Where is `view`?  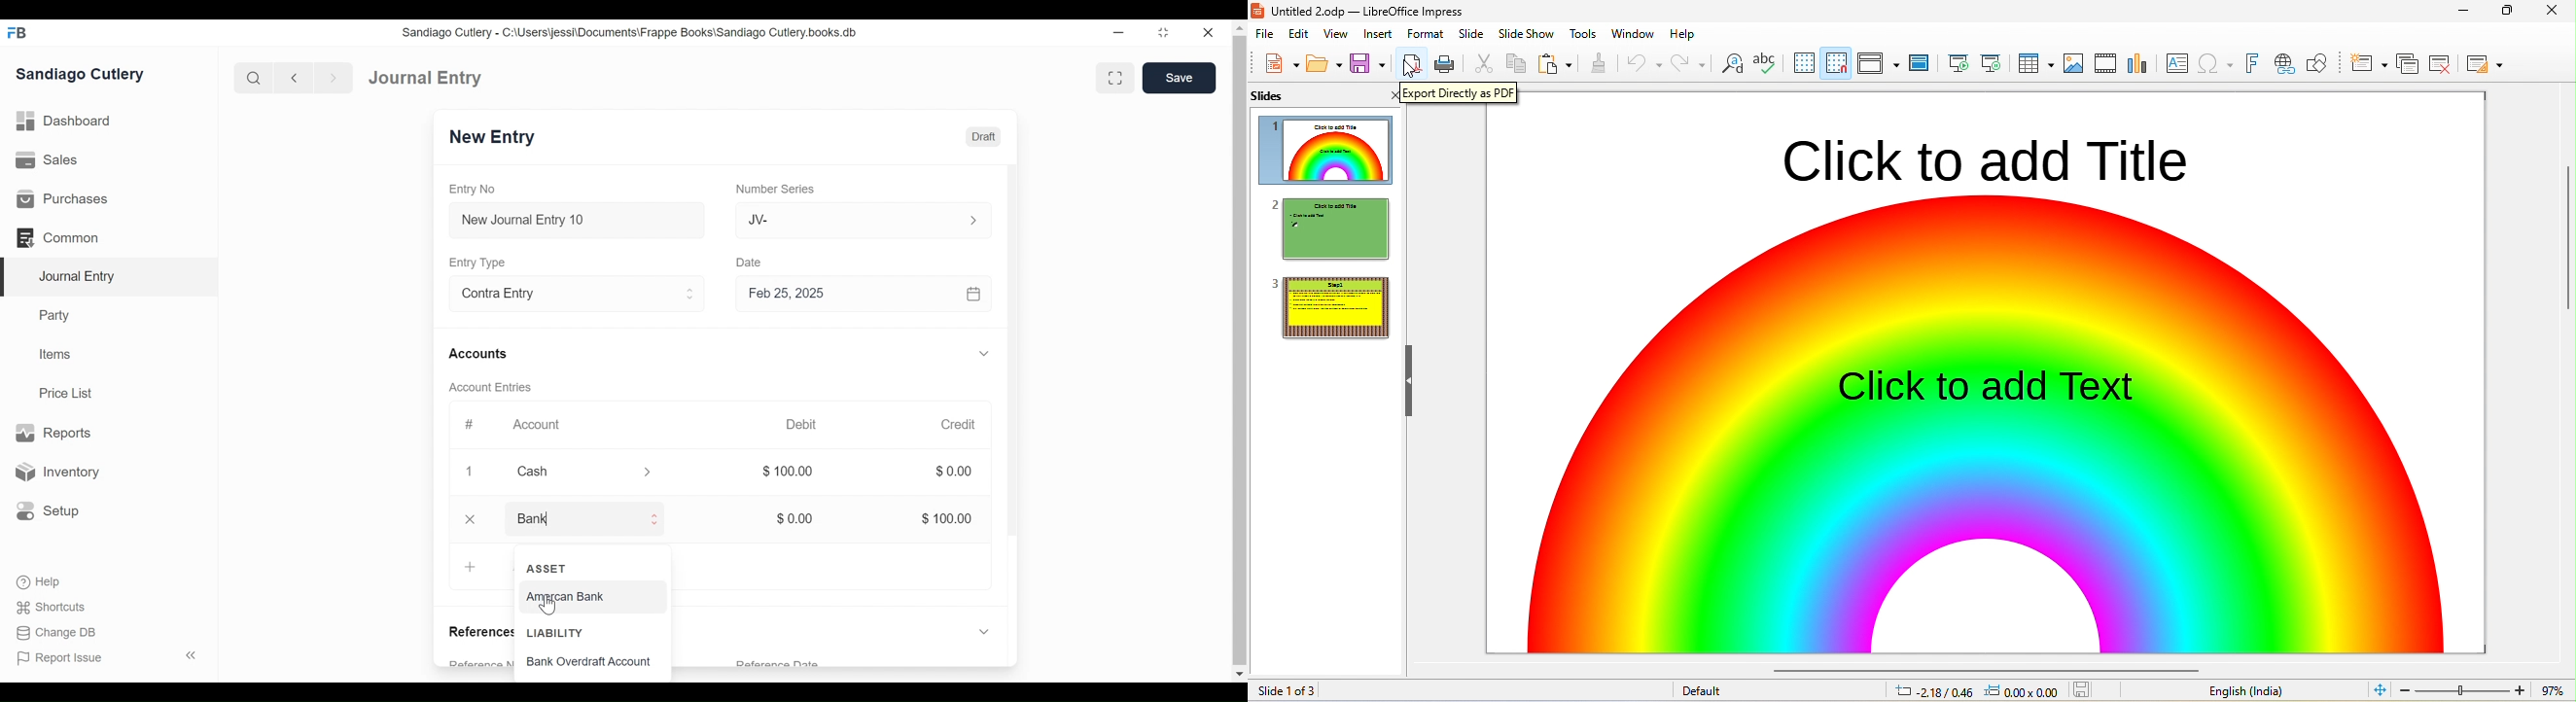
view is located at coordinates (1337, 34).